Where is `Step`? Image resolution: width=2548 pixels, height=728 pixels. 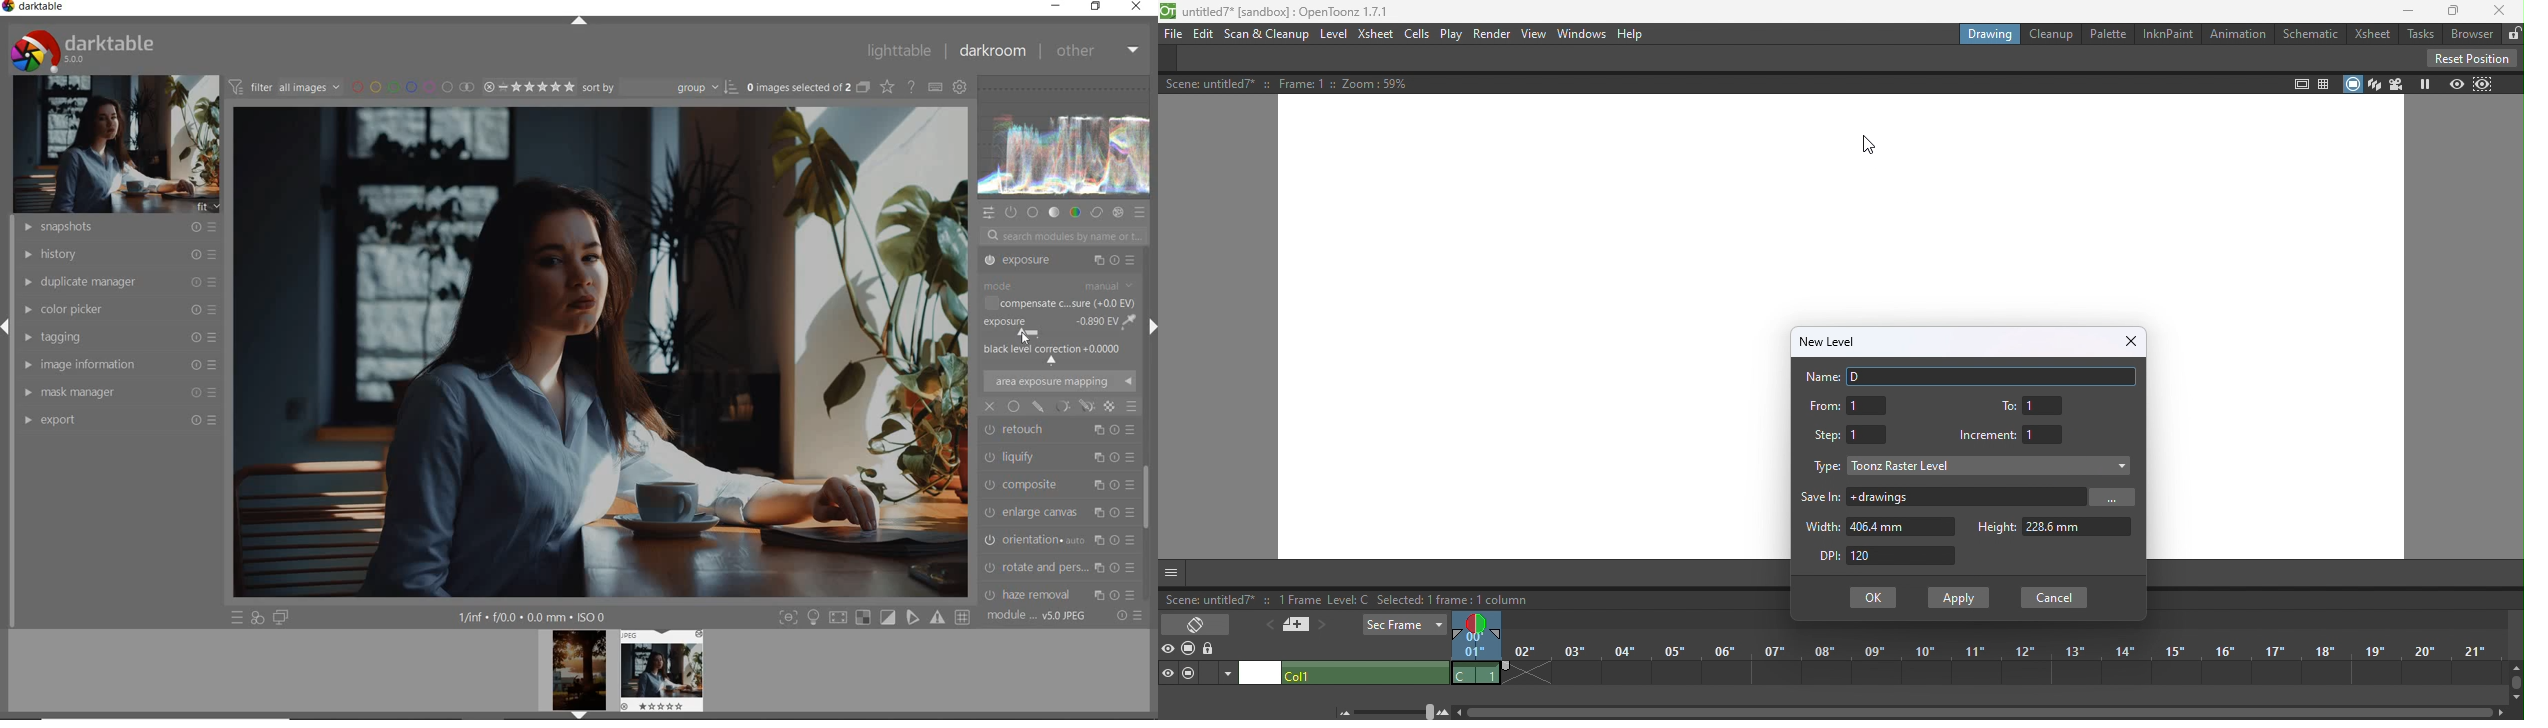
Step is located at coordinates (1849, 433).